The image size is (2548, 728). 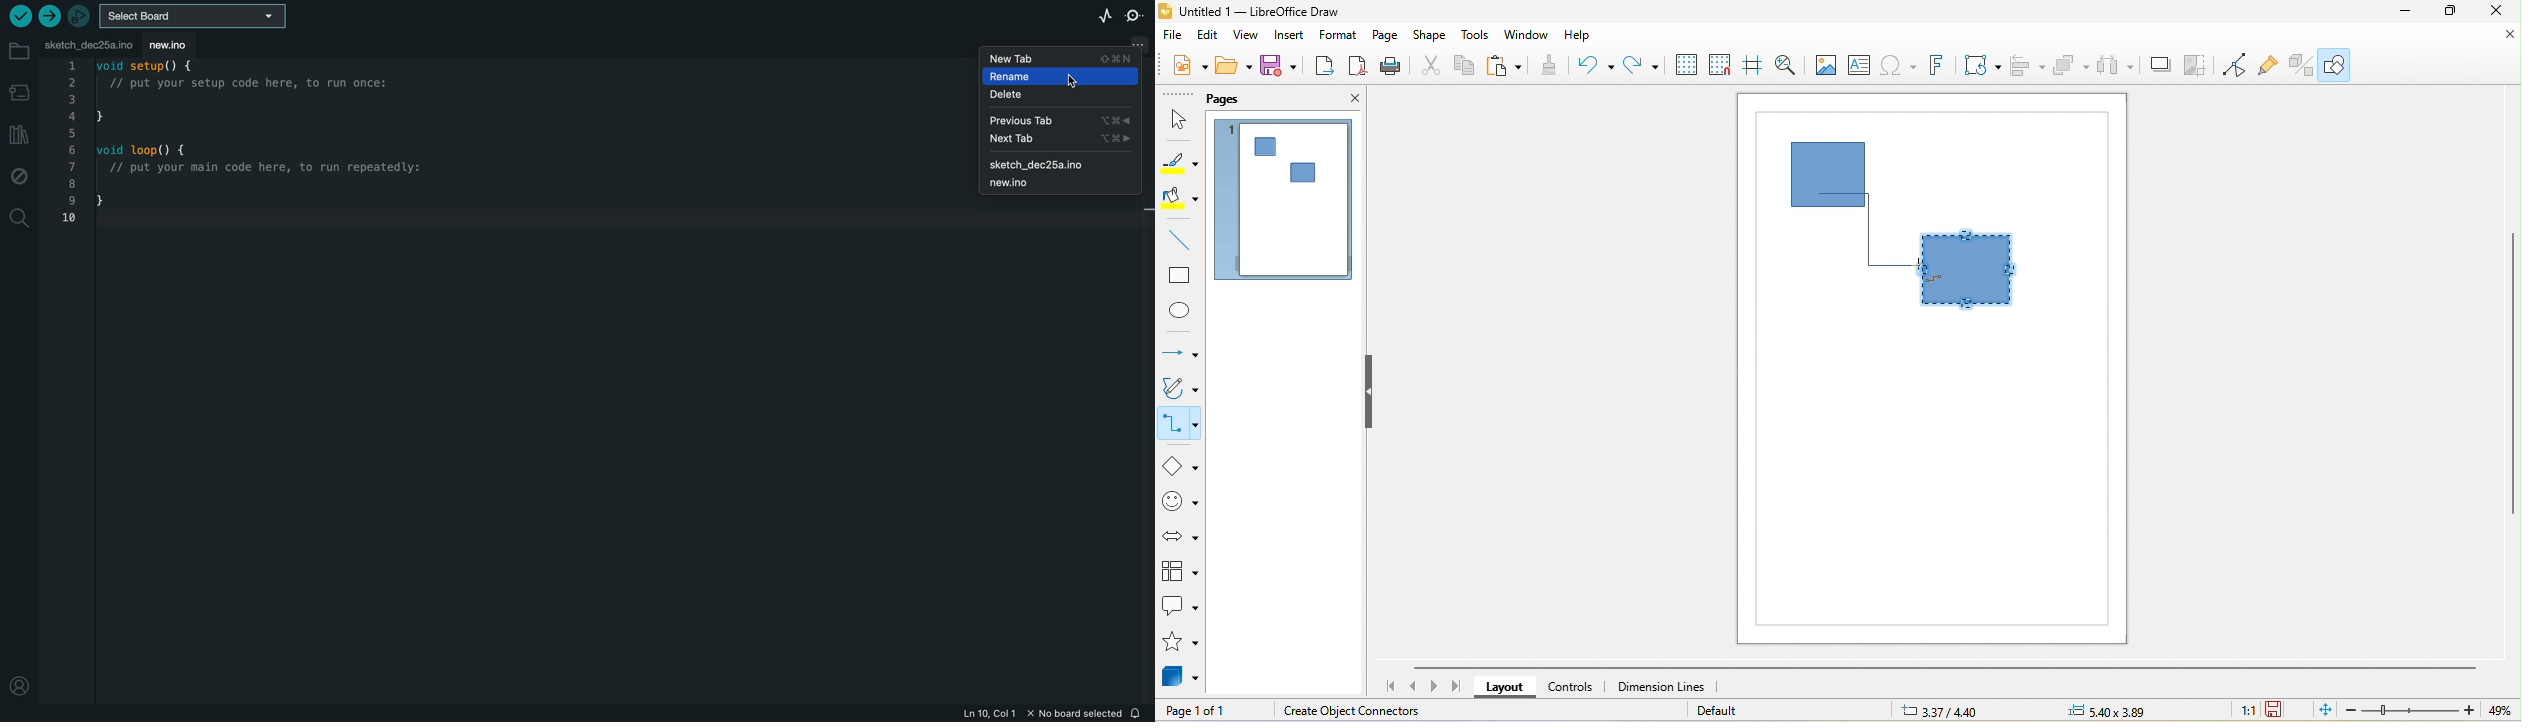 I want to click on fontwork text, so click(x=1943, y=65).